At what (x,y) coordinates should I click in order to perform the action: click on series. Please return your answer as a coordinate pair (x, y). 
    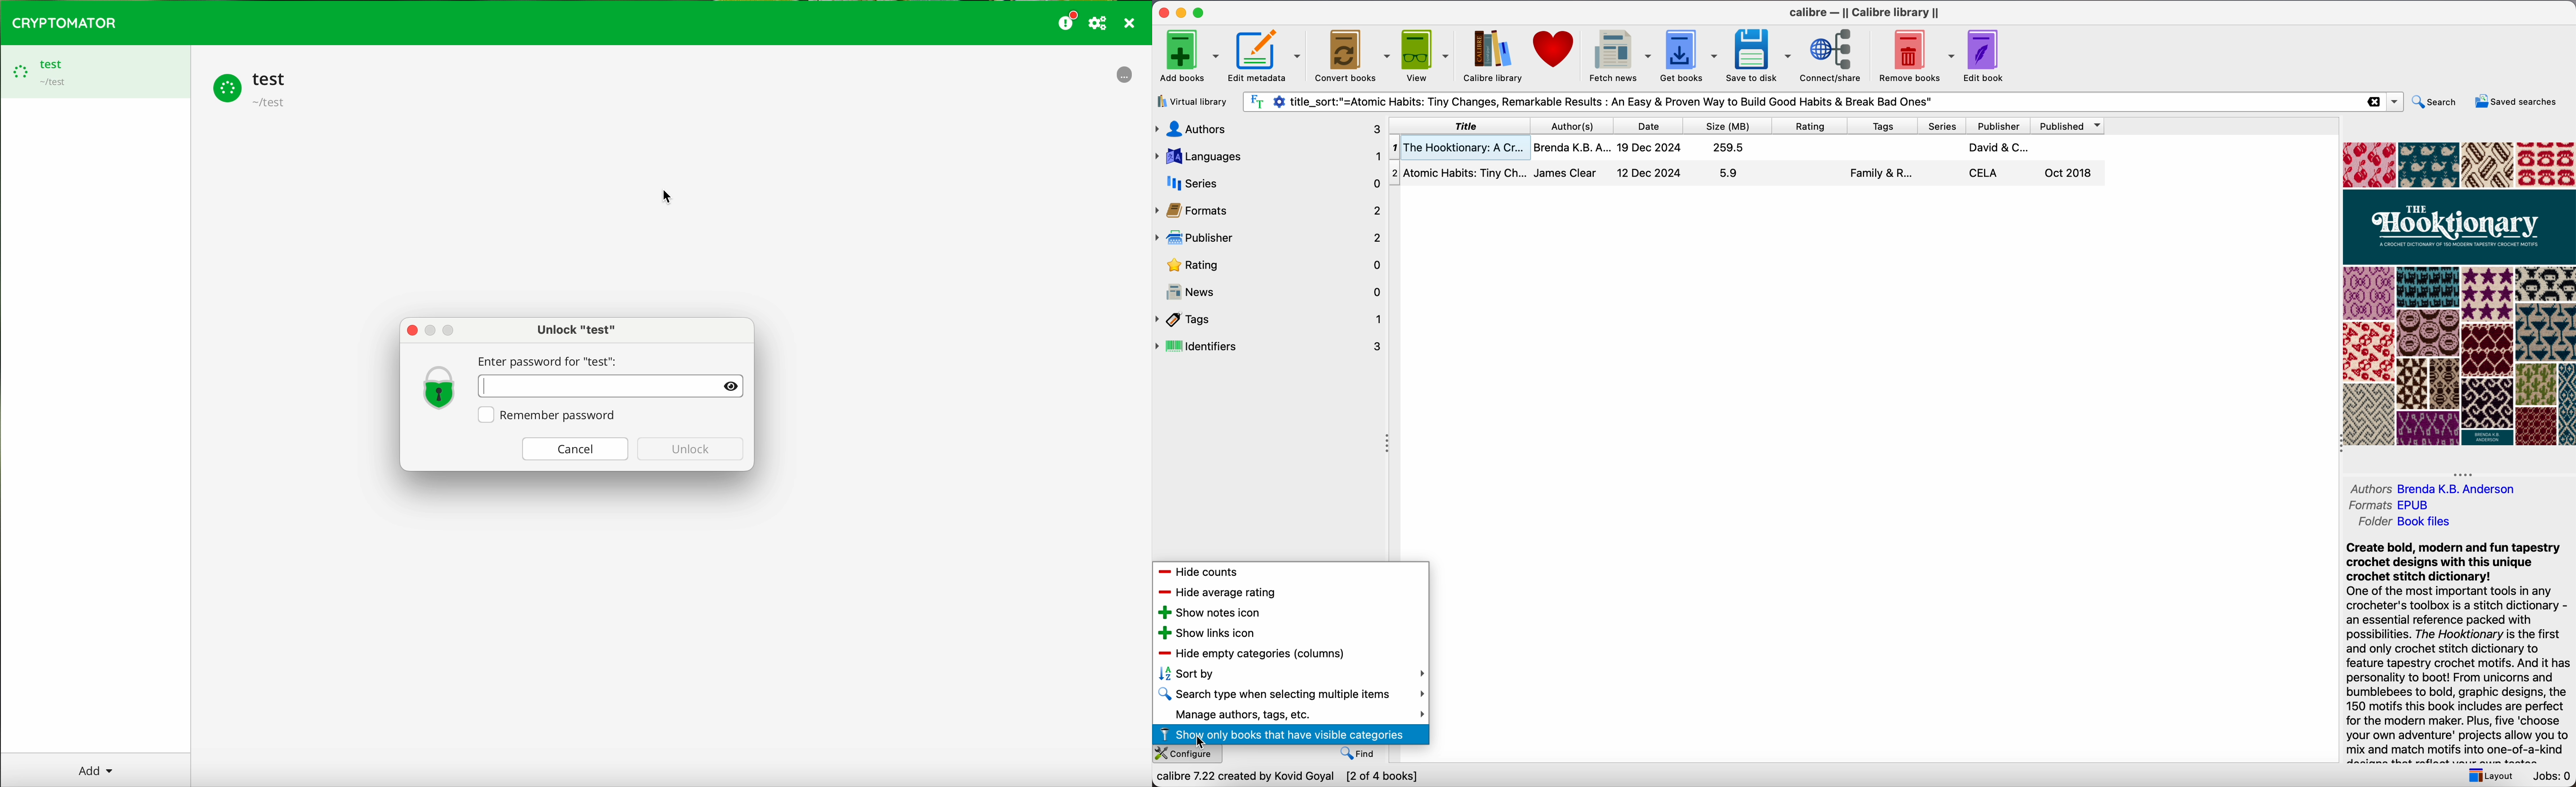
    Looking at the image, I should click on (1944, 125).